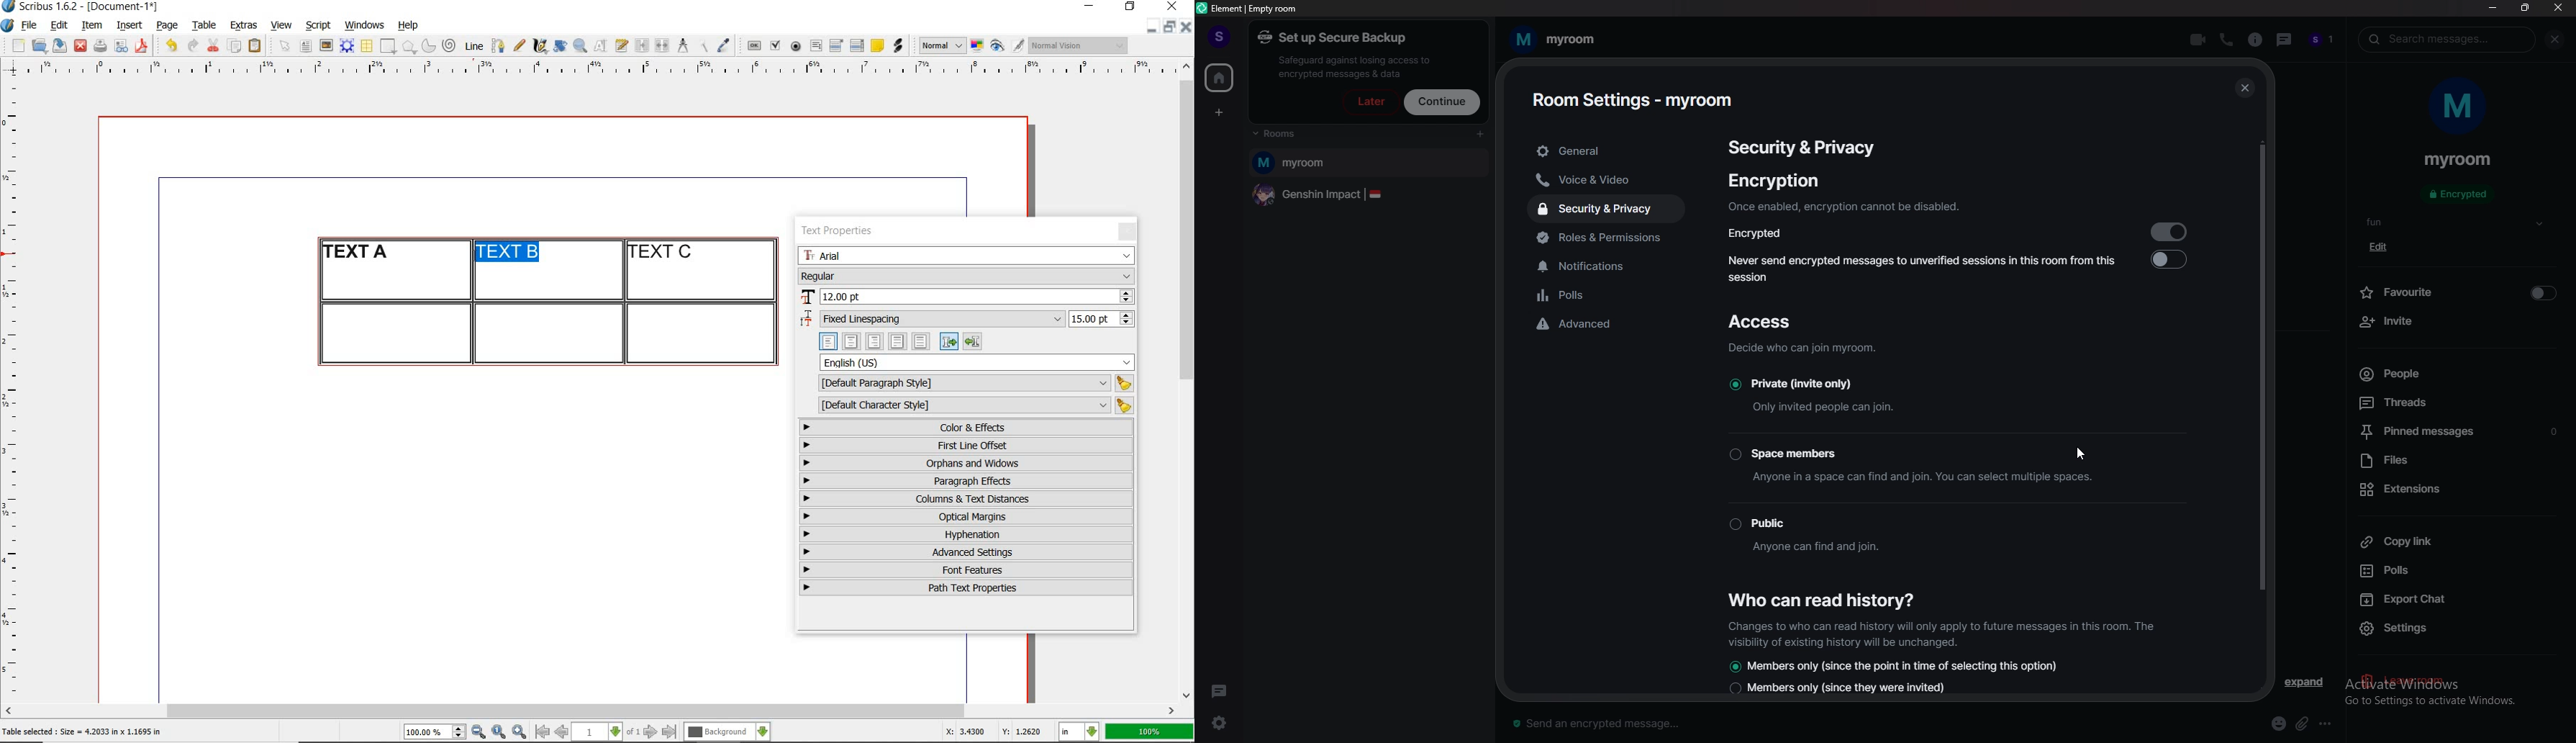  What do you see at coordinates (1221, 689) in the screenshot?
I see `threads` at bounding box center [1221, 689].